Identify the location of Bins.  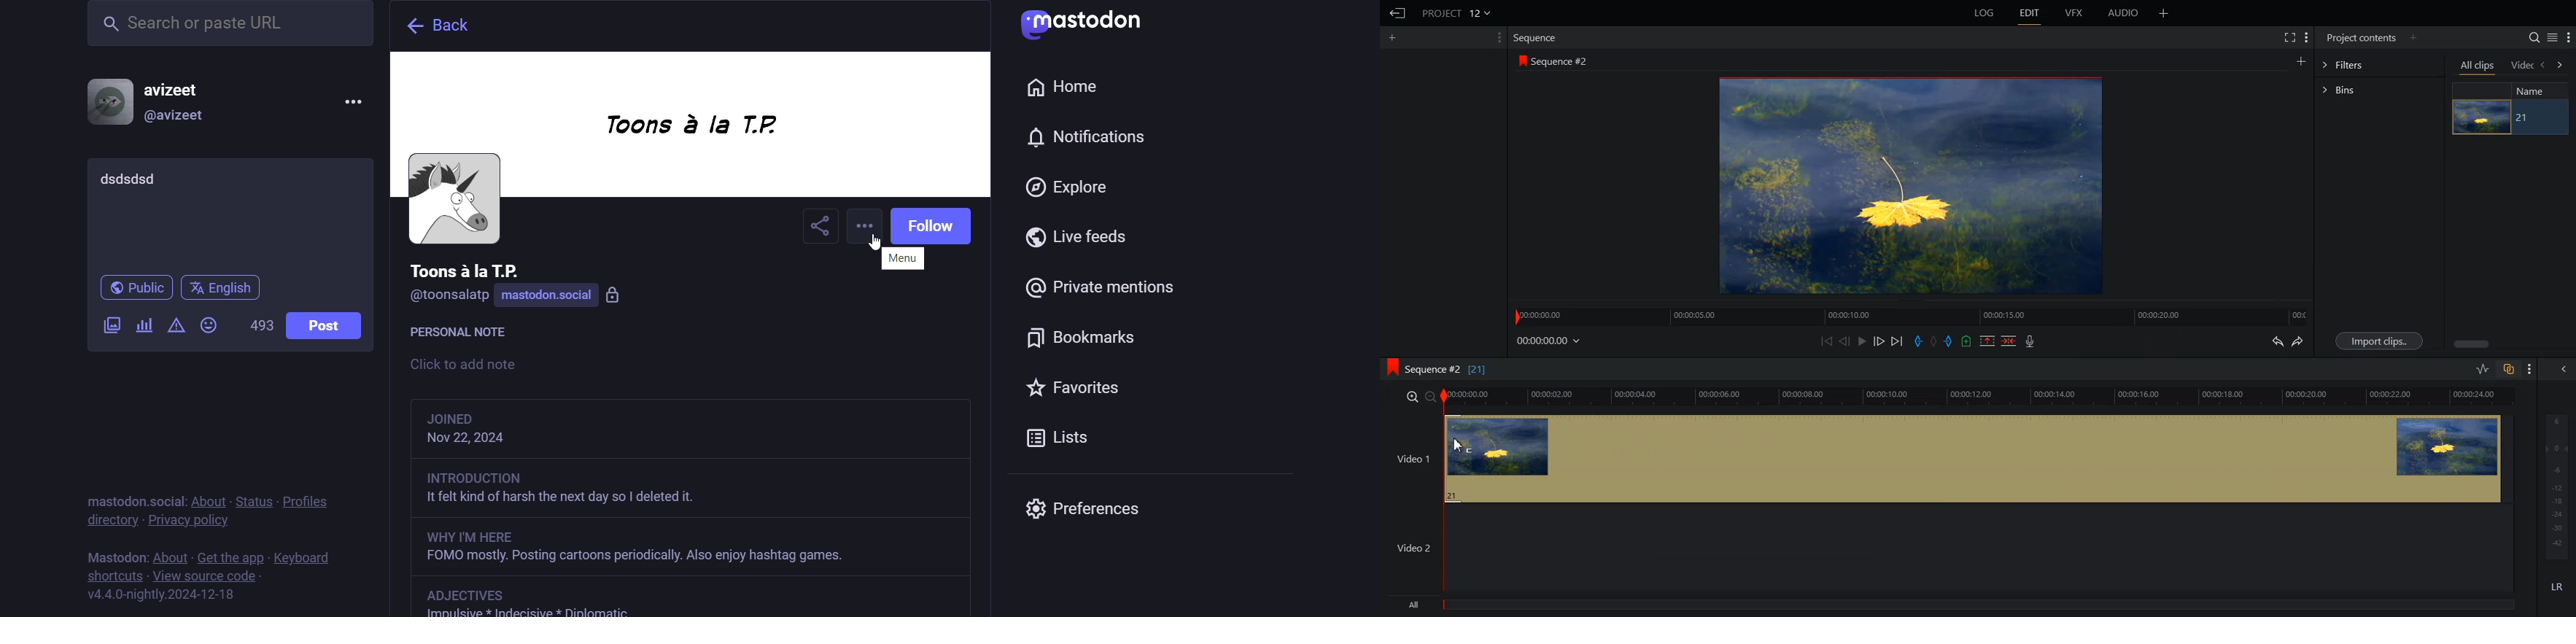
(2380, 88).